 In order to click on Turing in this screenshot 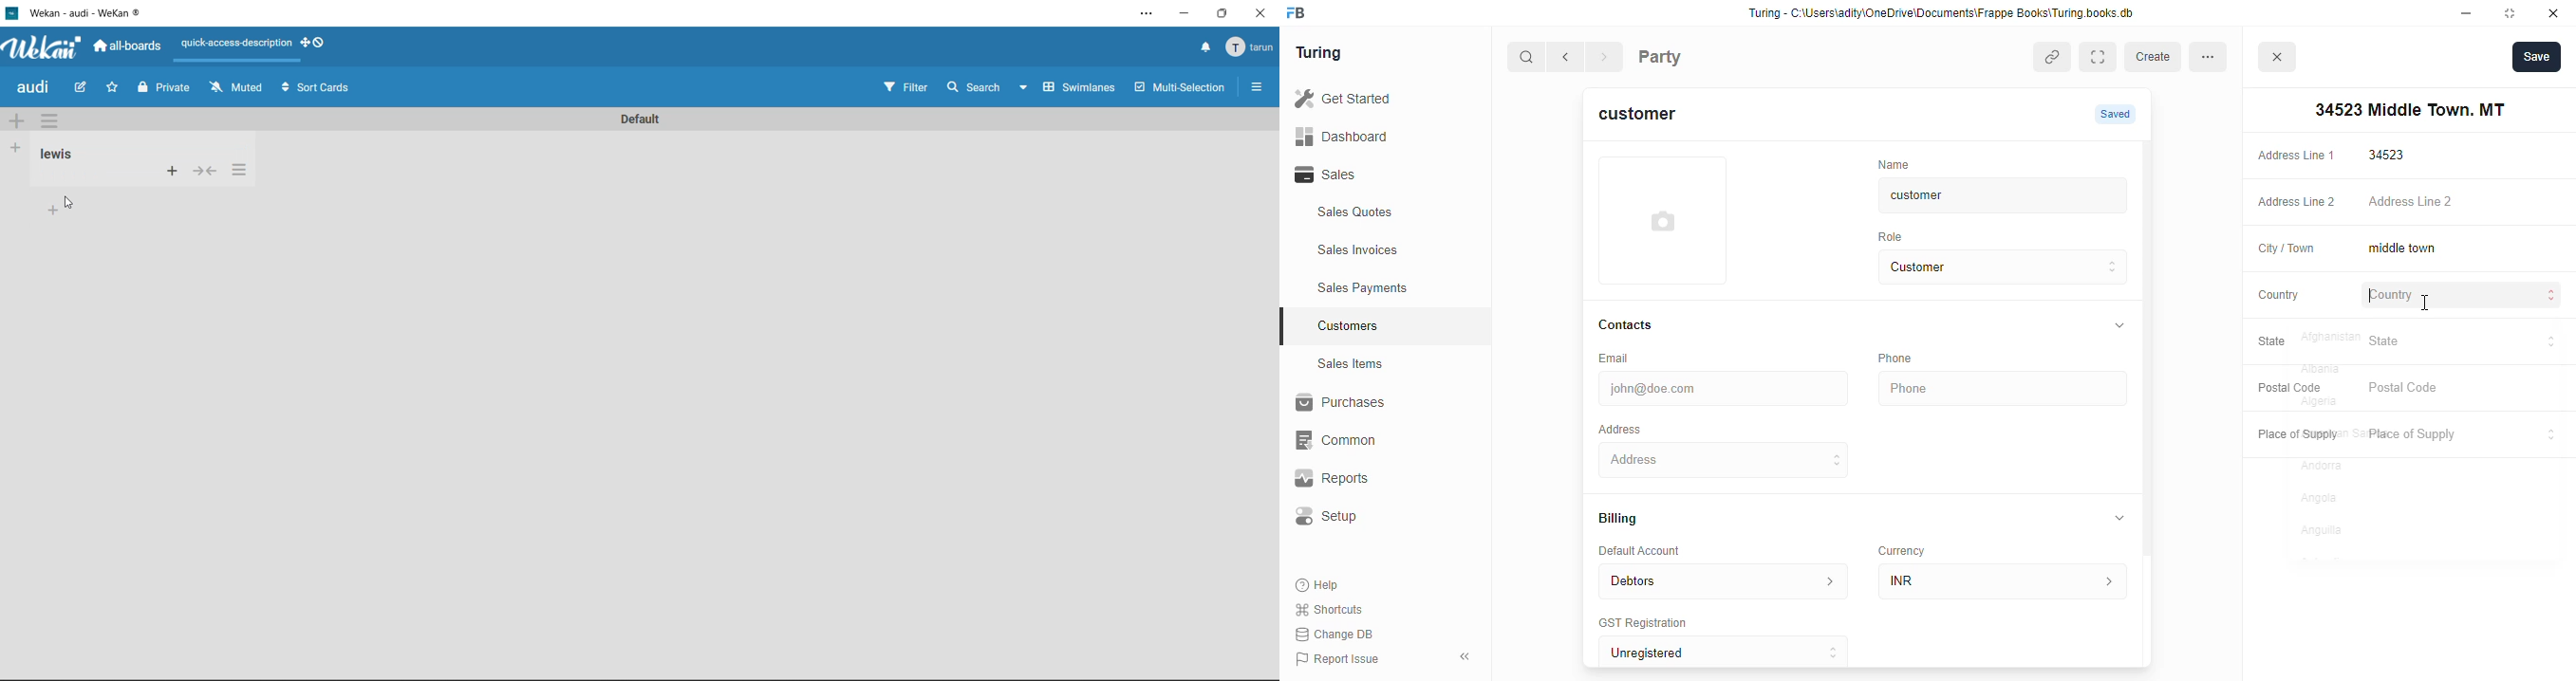, I will do `click(1323, 54)`.